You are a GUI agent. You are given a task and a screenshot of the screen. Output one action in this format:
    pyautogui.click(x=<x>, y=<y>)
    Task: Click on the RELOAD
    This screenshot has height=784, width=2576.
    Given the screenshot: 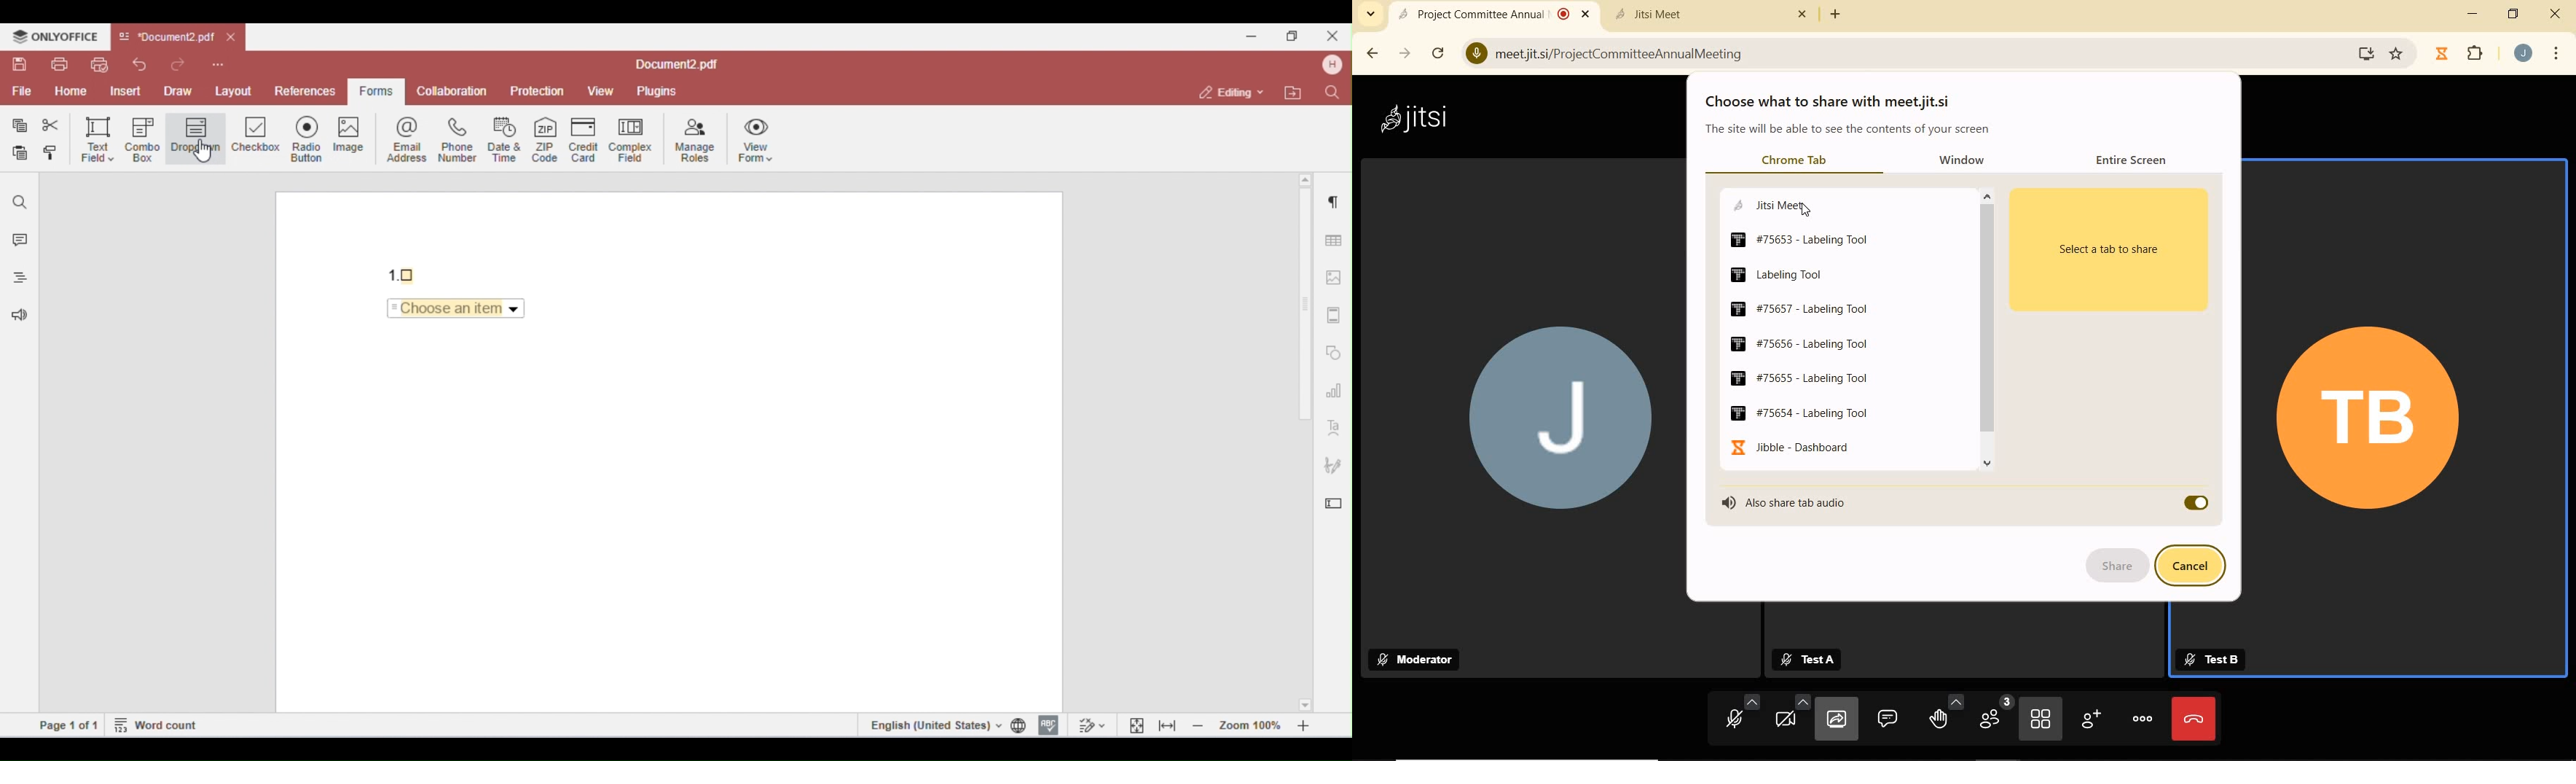 What is the action you would take?
    pyautogui.click(x=1441, y=52)
    